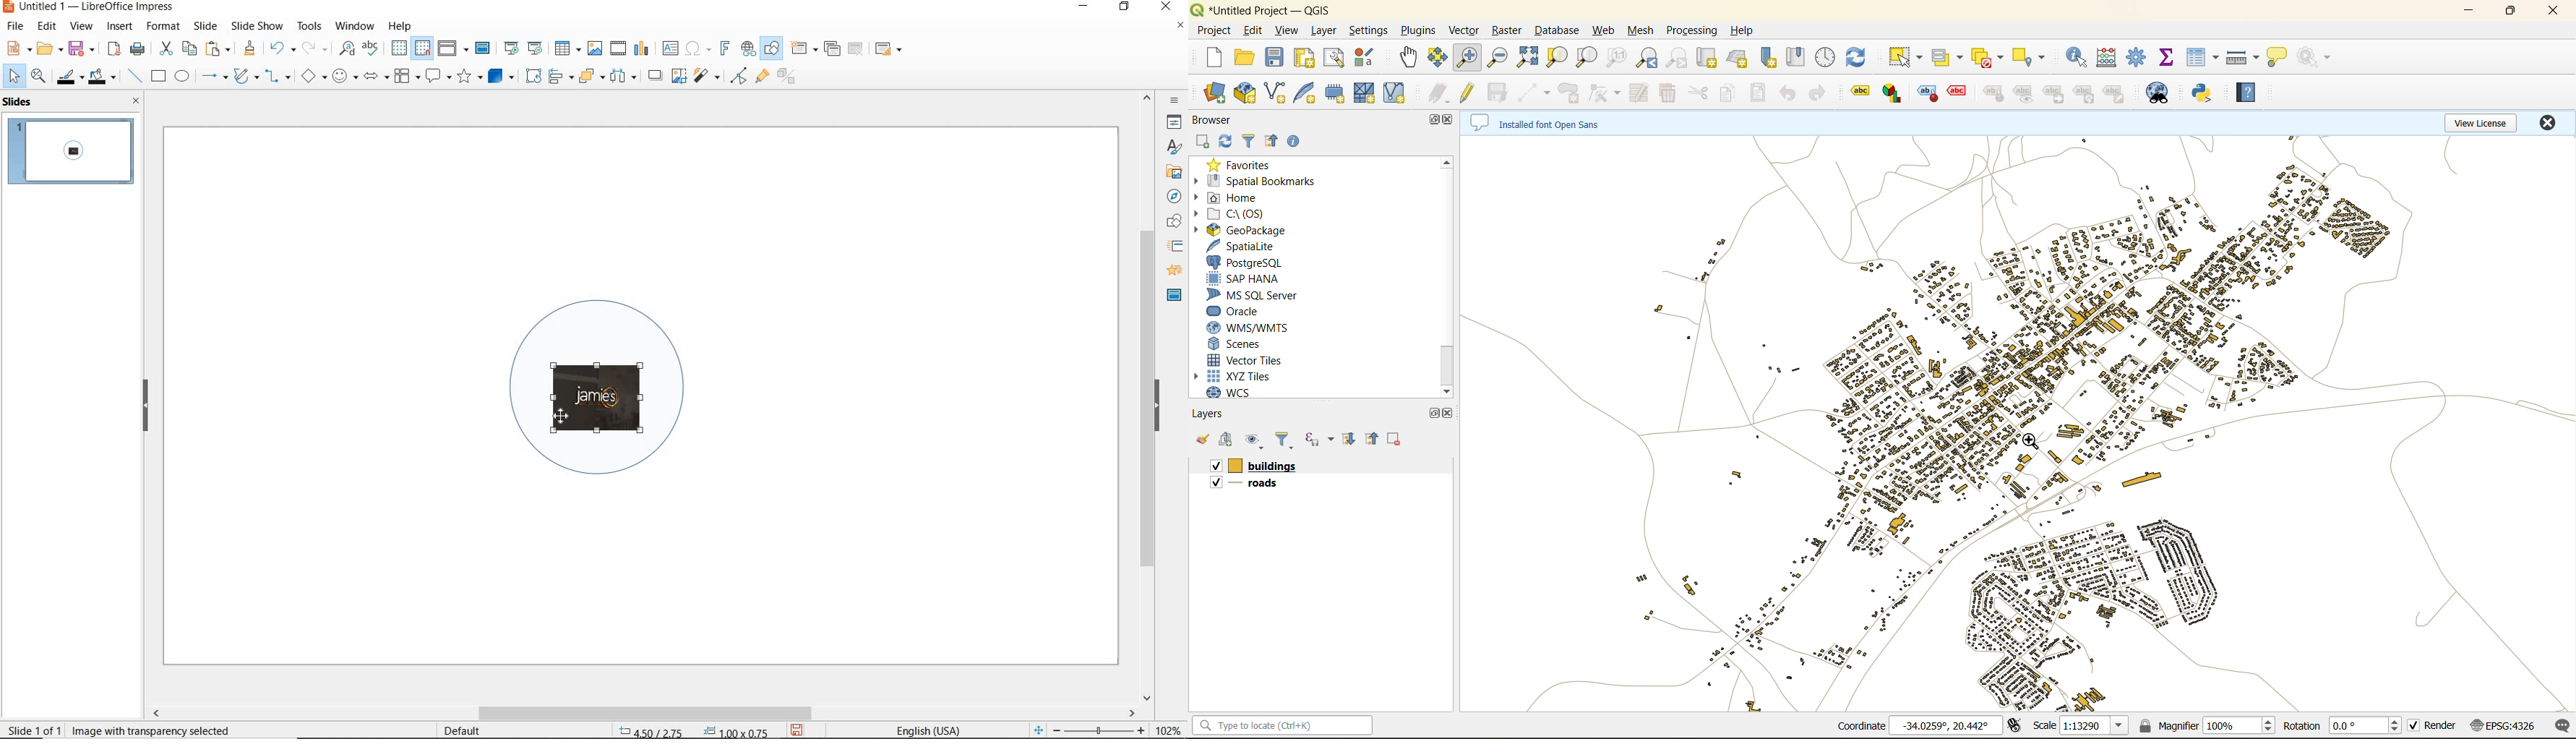  I want to click on add polygon, so click(1571, 95).